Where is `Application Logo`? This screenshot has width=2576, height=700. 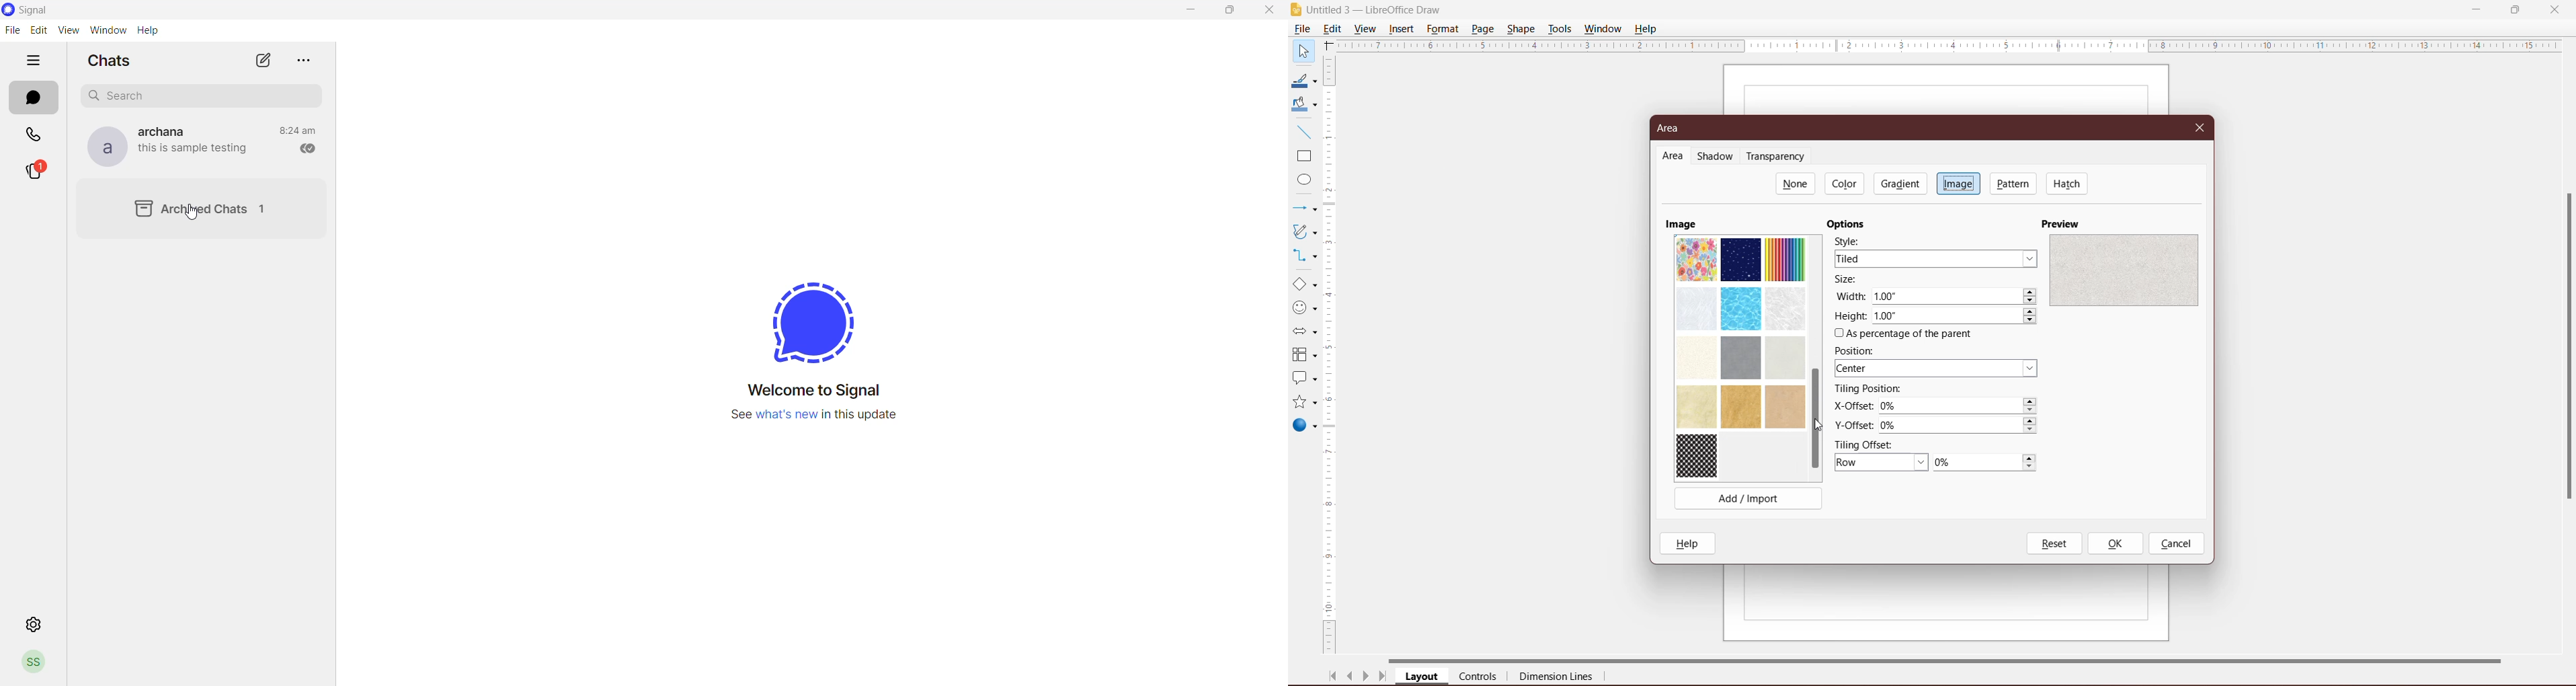
Application Logo is located at coordinates (1297, 10).